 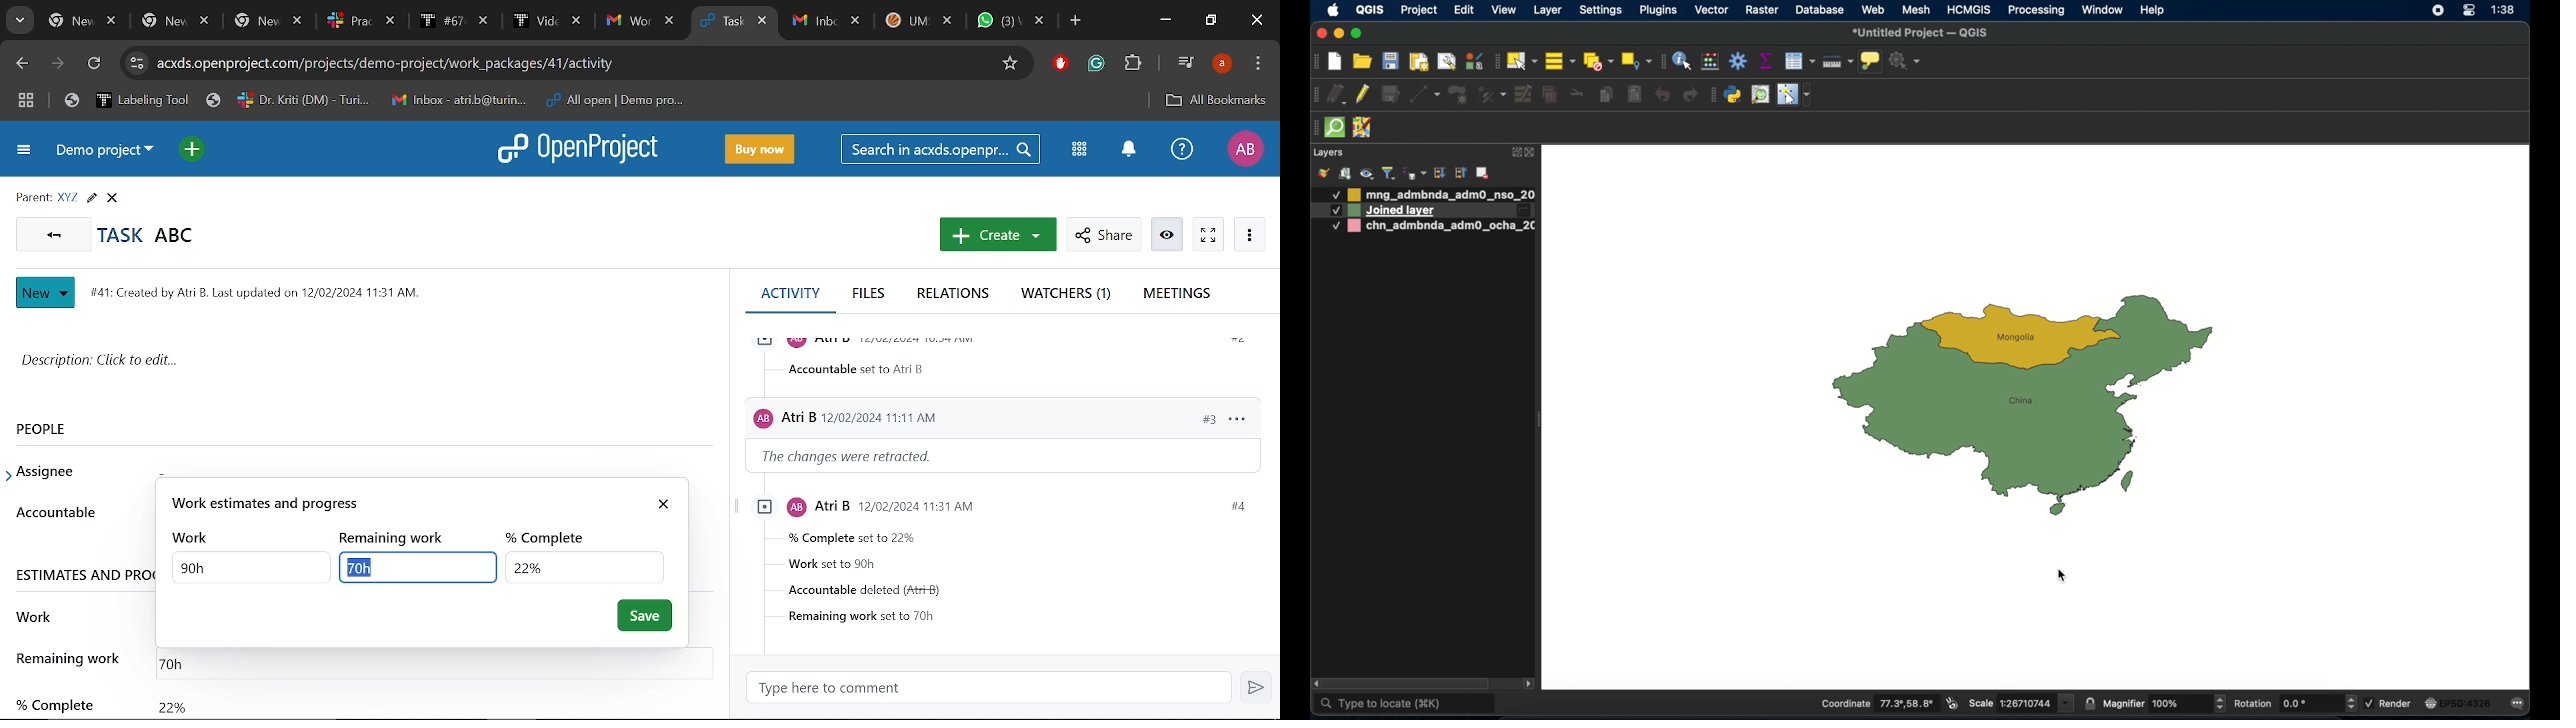 I want to click on toolbox, so click(x=1738, y=60).